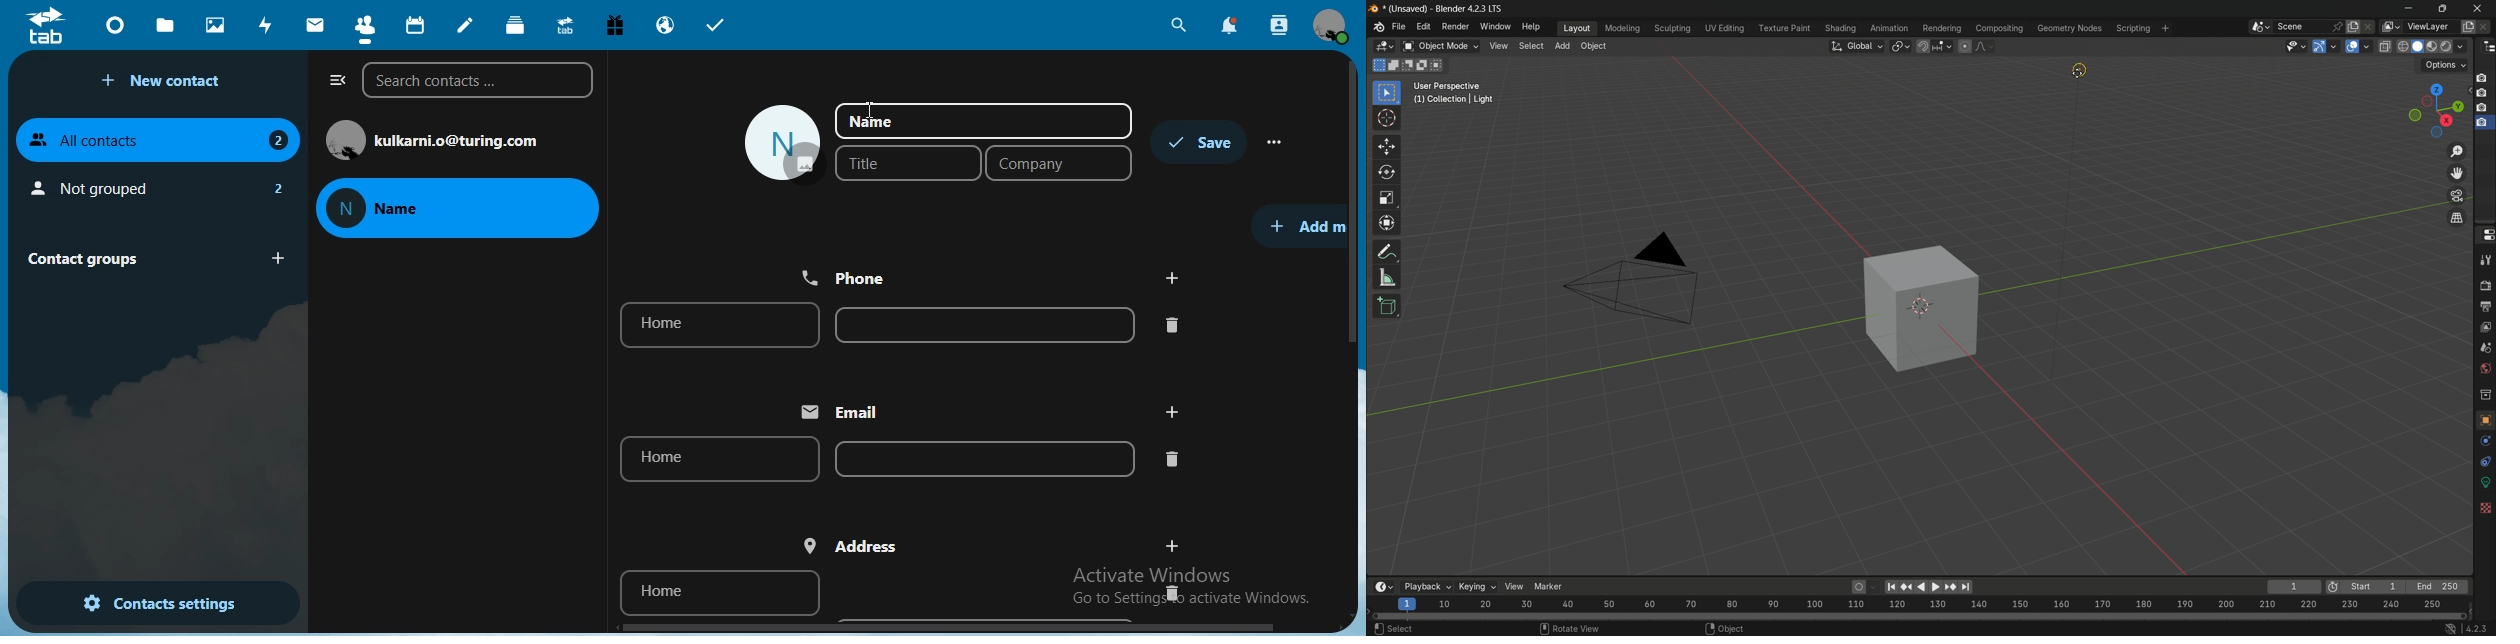  Describe the element at coordinates (1623, 29) in the screenshot. I see `modeling menu` at that location.